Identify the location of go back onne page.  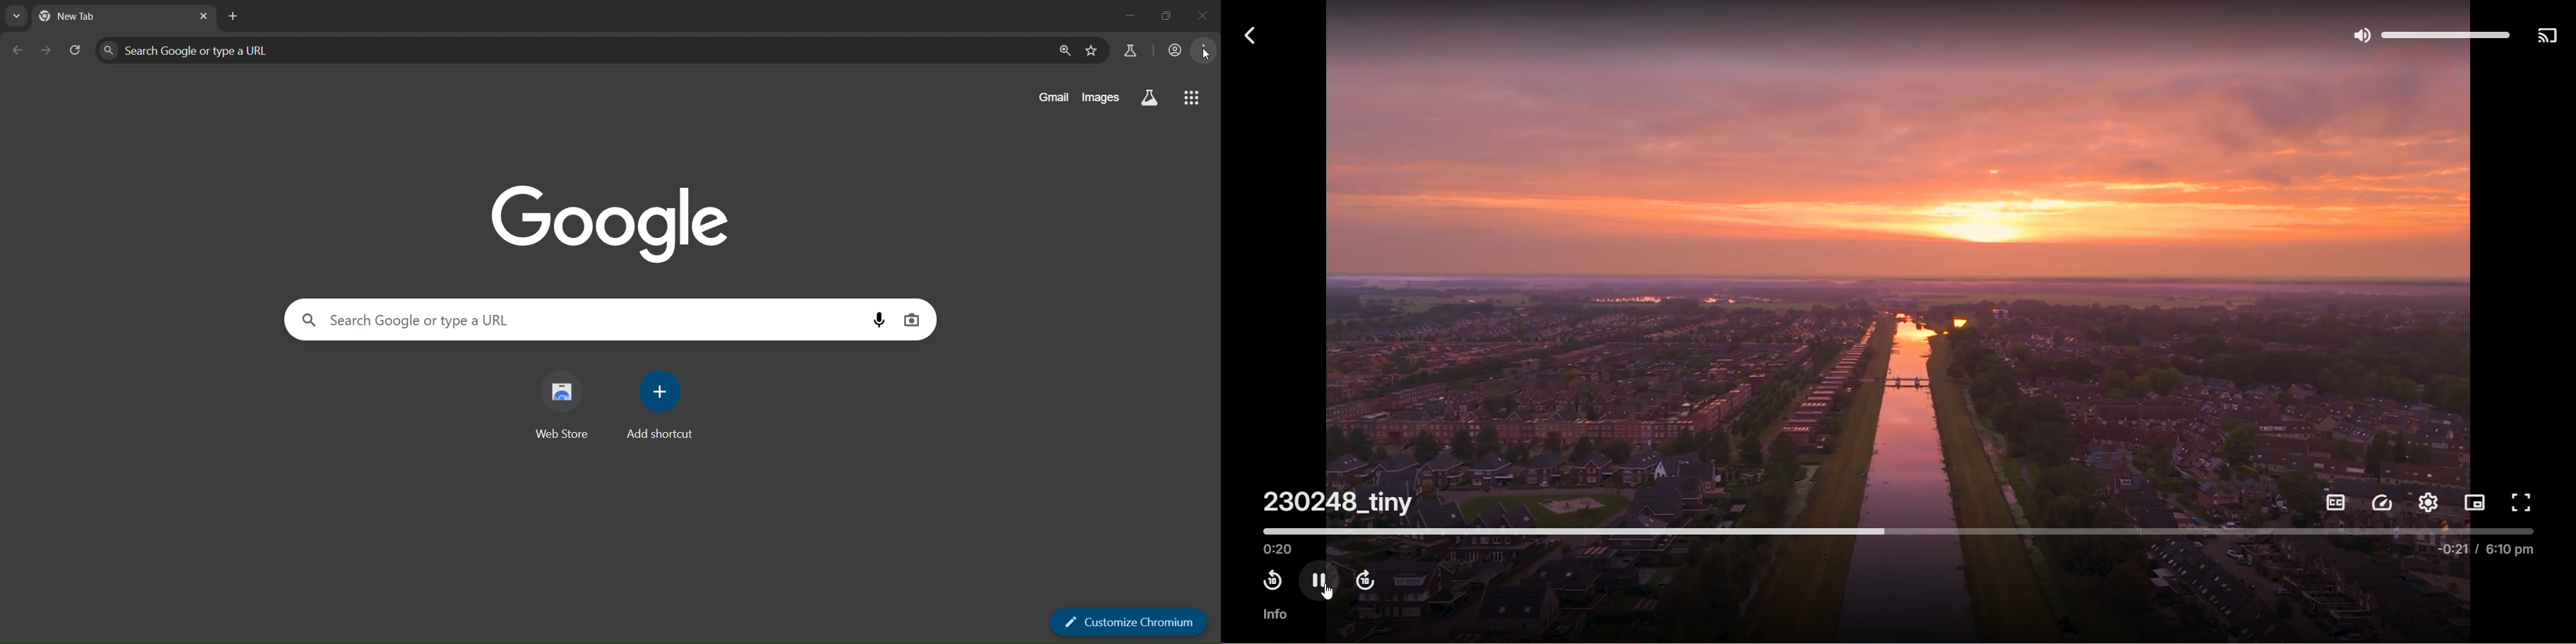
(17, 50).